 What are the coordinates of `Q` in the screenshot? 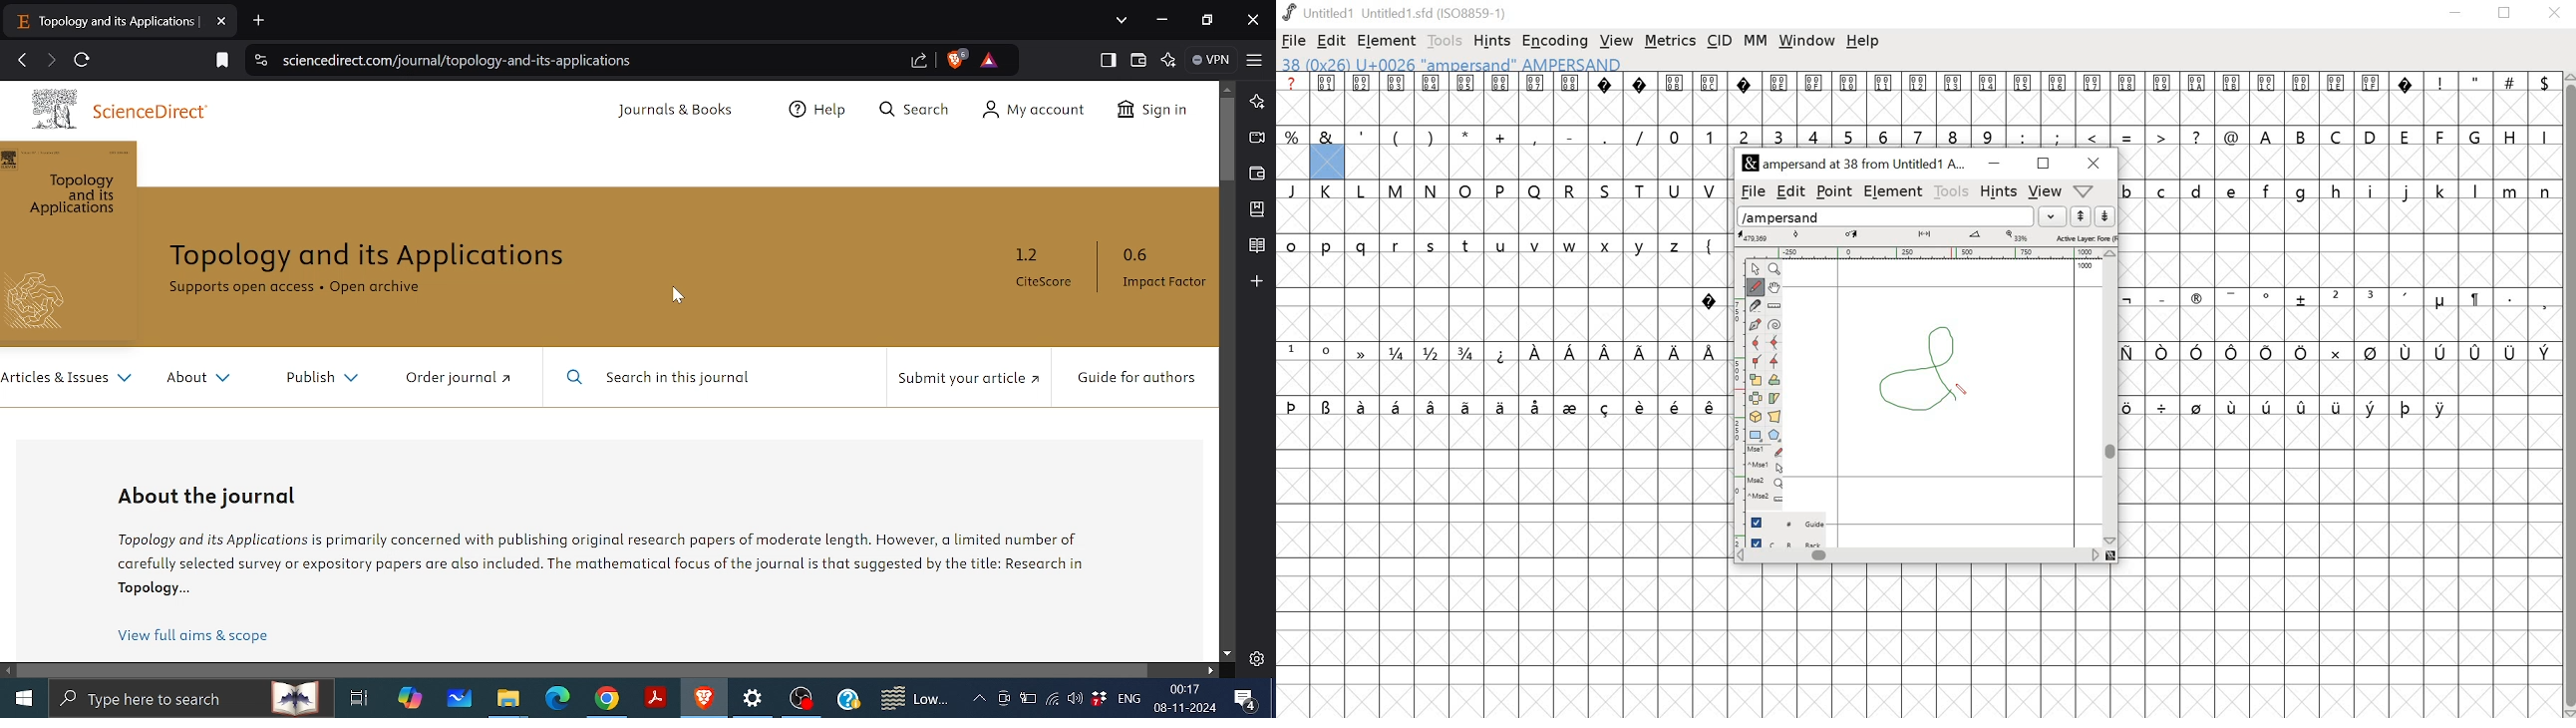 It's located at (1535, 191).